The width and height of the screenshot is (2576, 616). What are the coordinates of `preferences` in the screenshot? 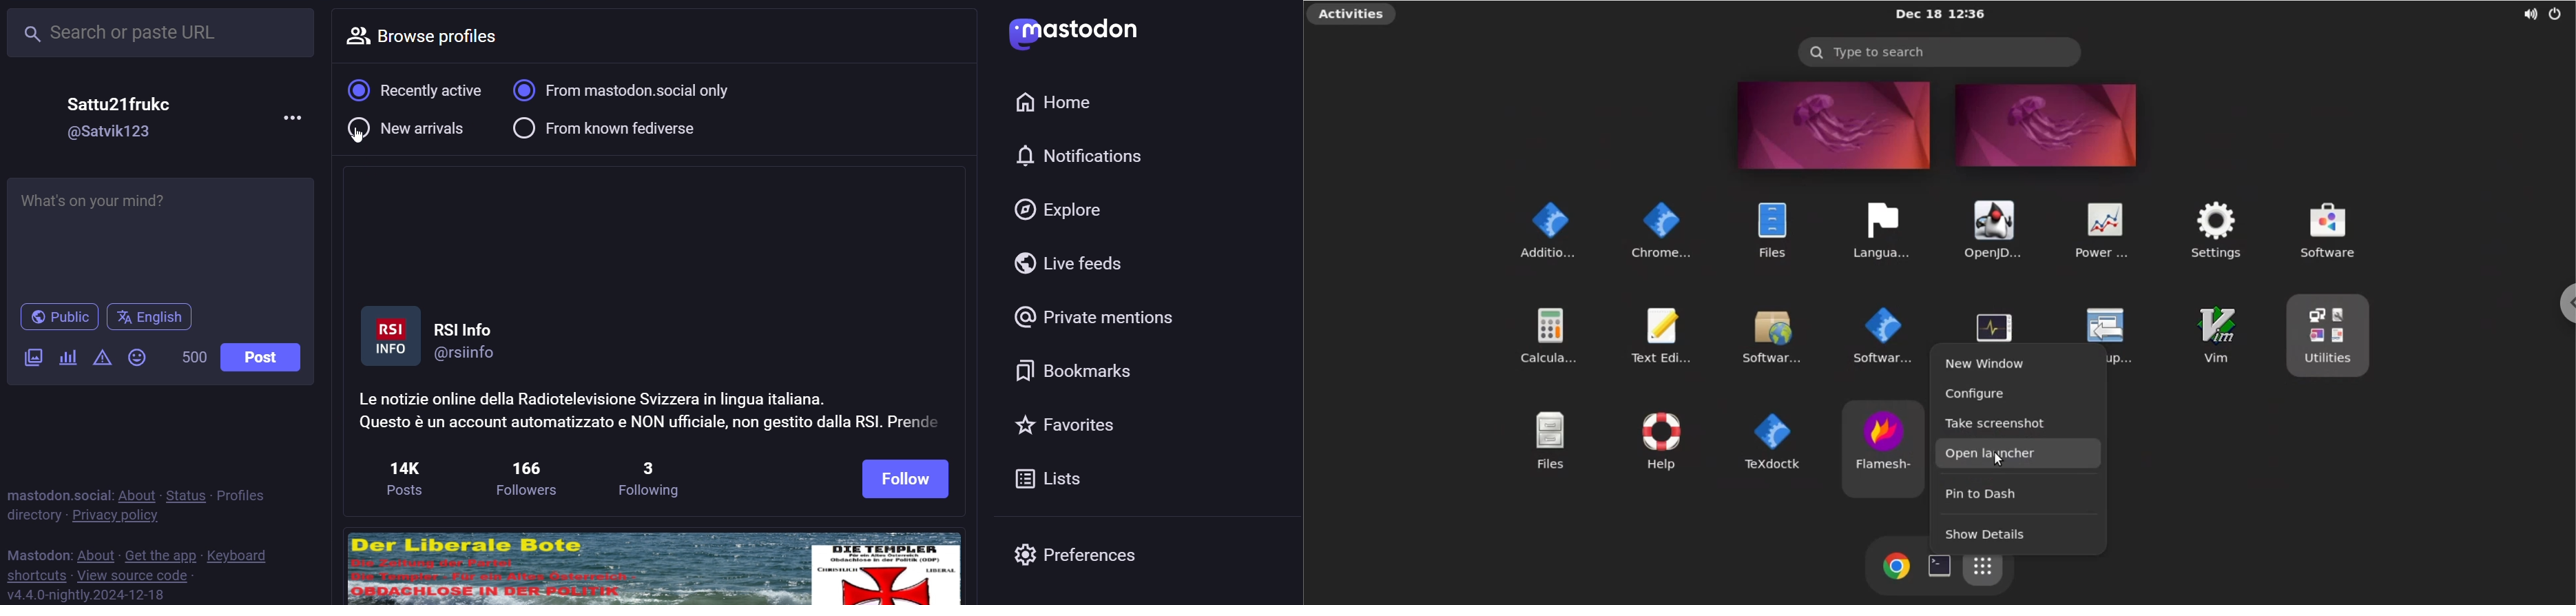 It's located at (1084, 556).